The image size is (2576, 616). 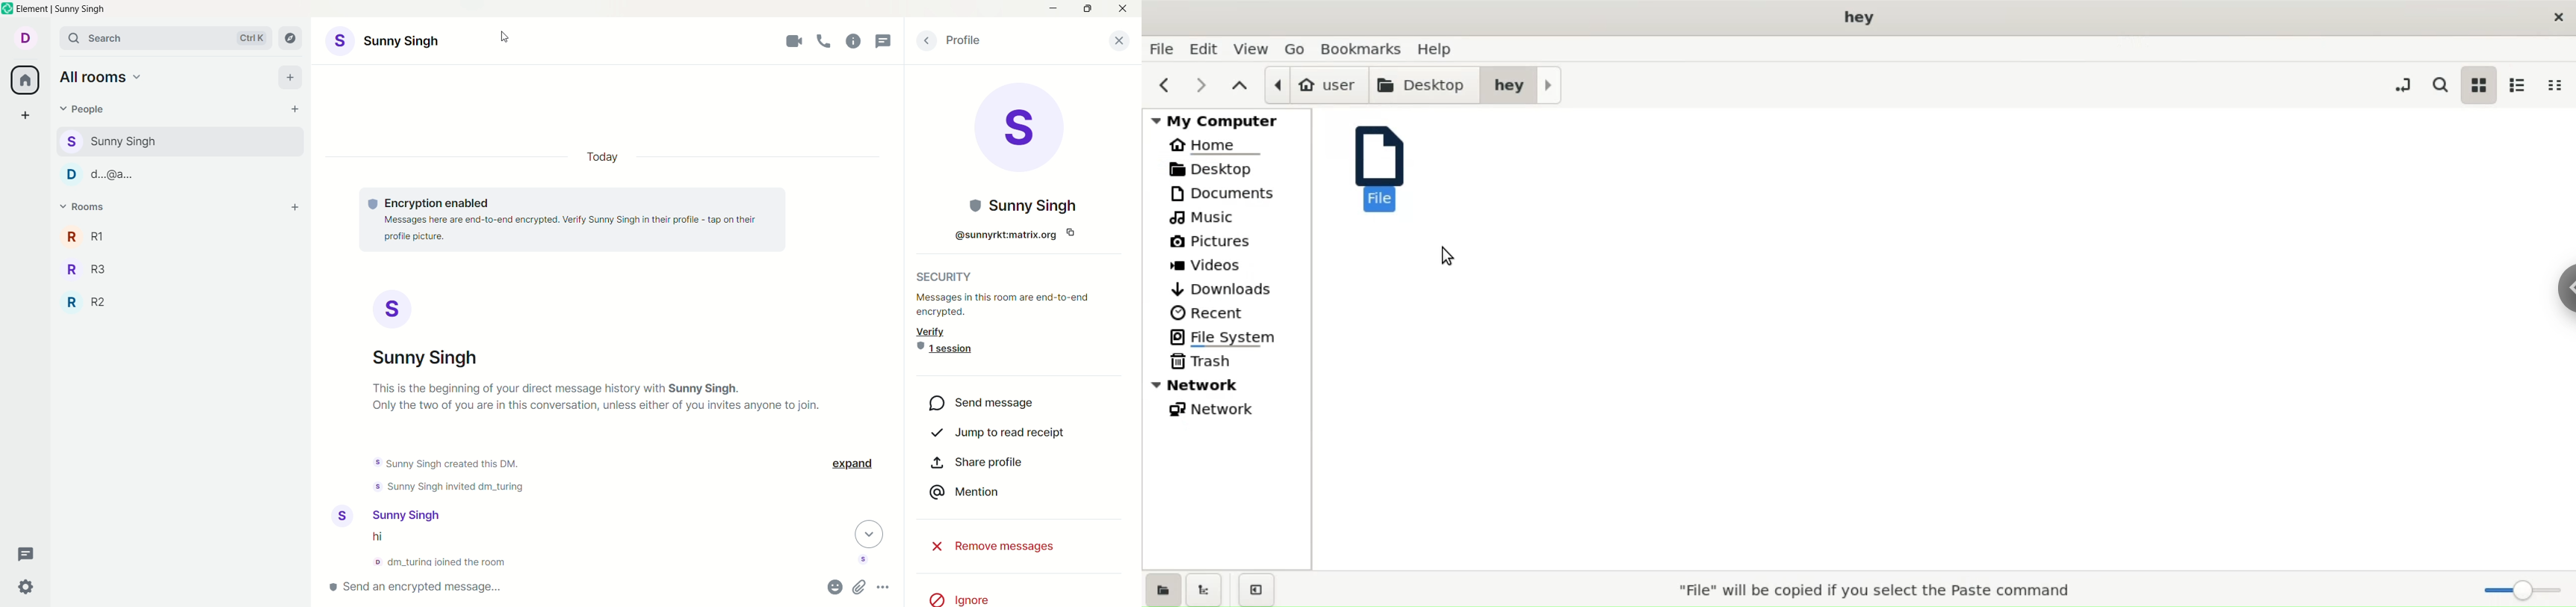 I want to click on R1, so click(x=88, y=236).